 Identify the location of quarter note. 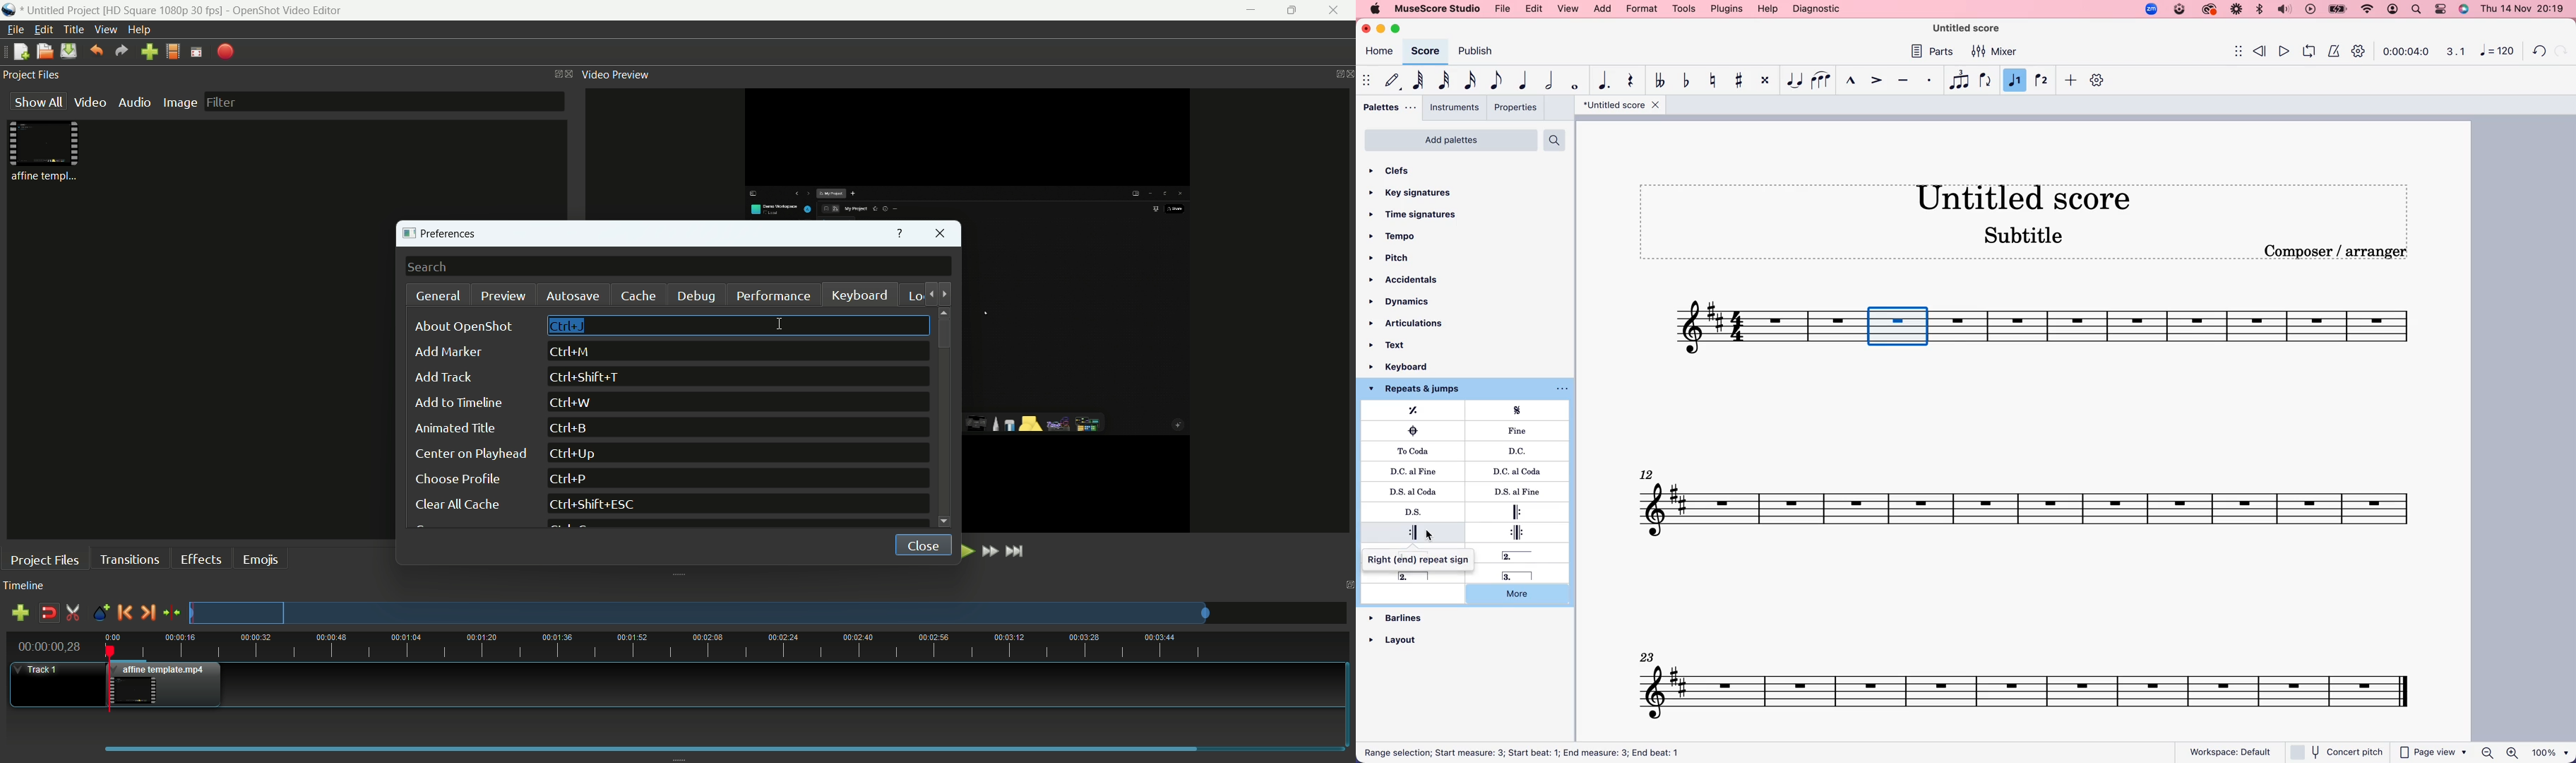
(1525, 78).